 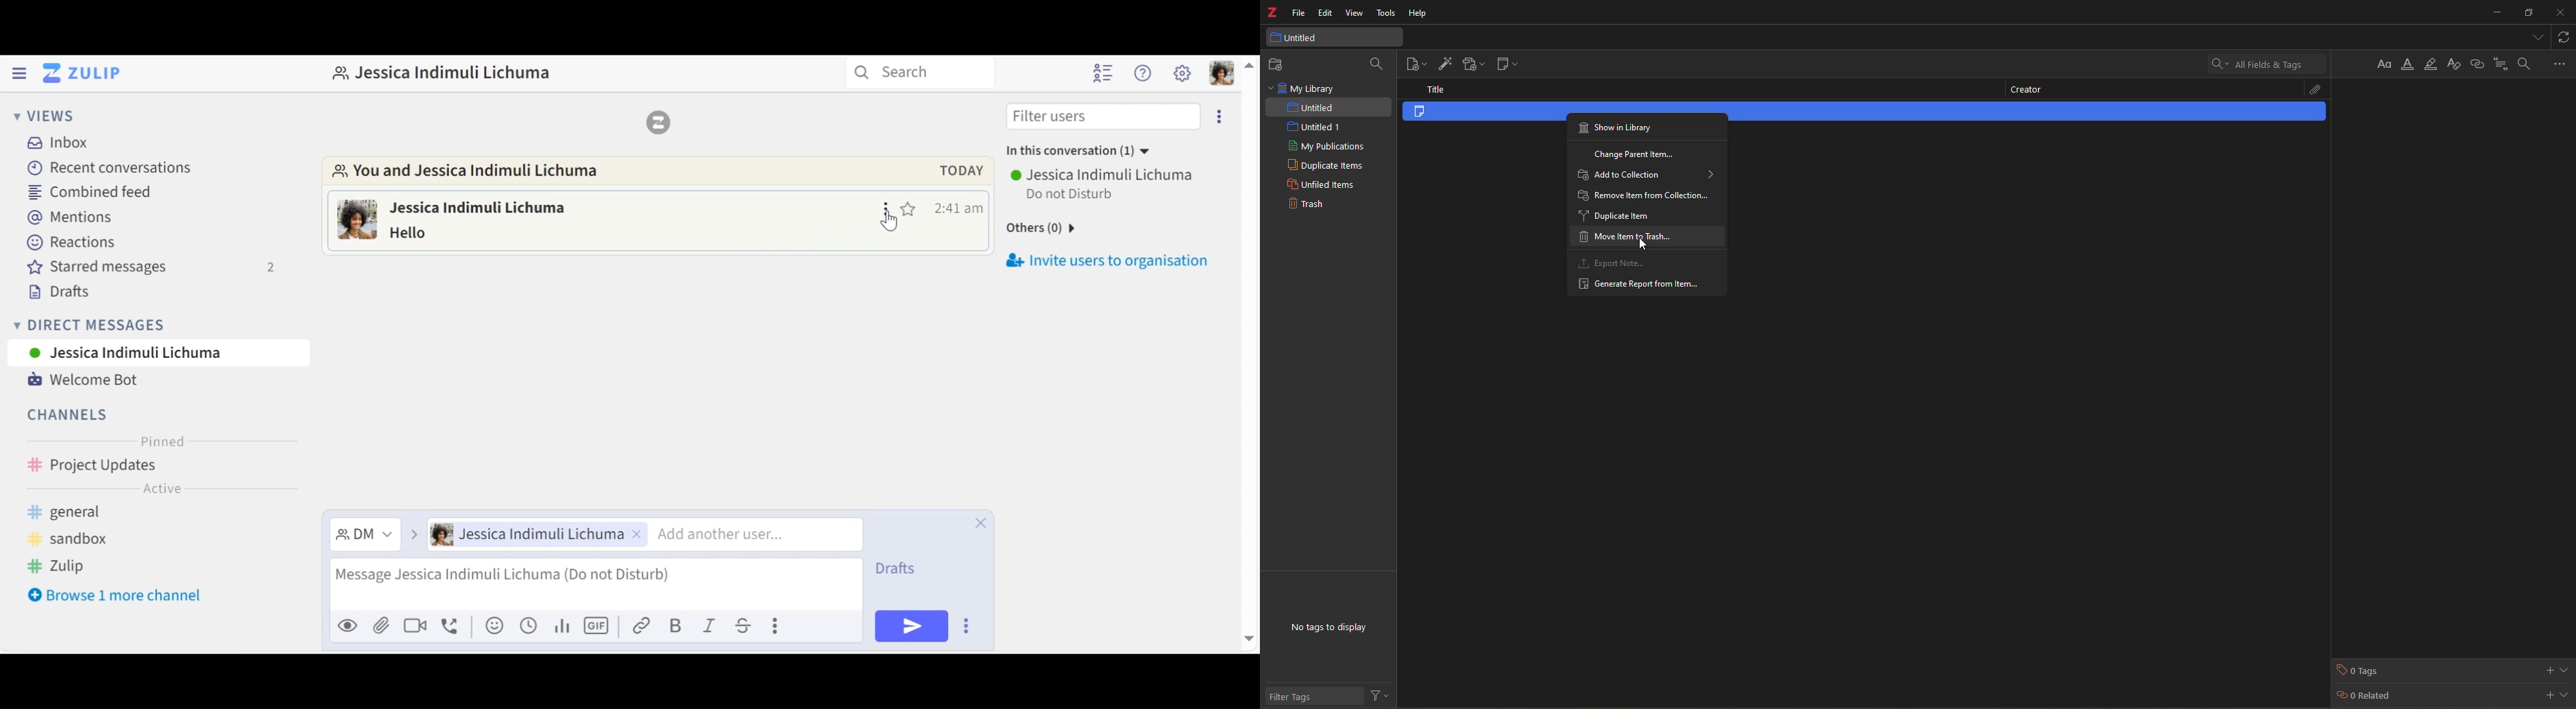 I want to click on move item to trash, so click(x=1623, y=237).